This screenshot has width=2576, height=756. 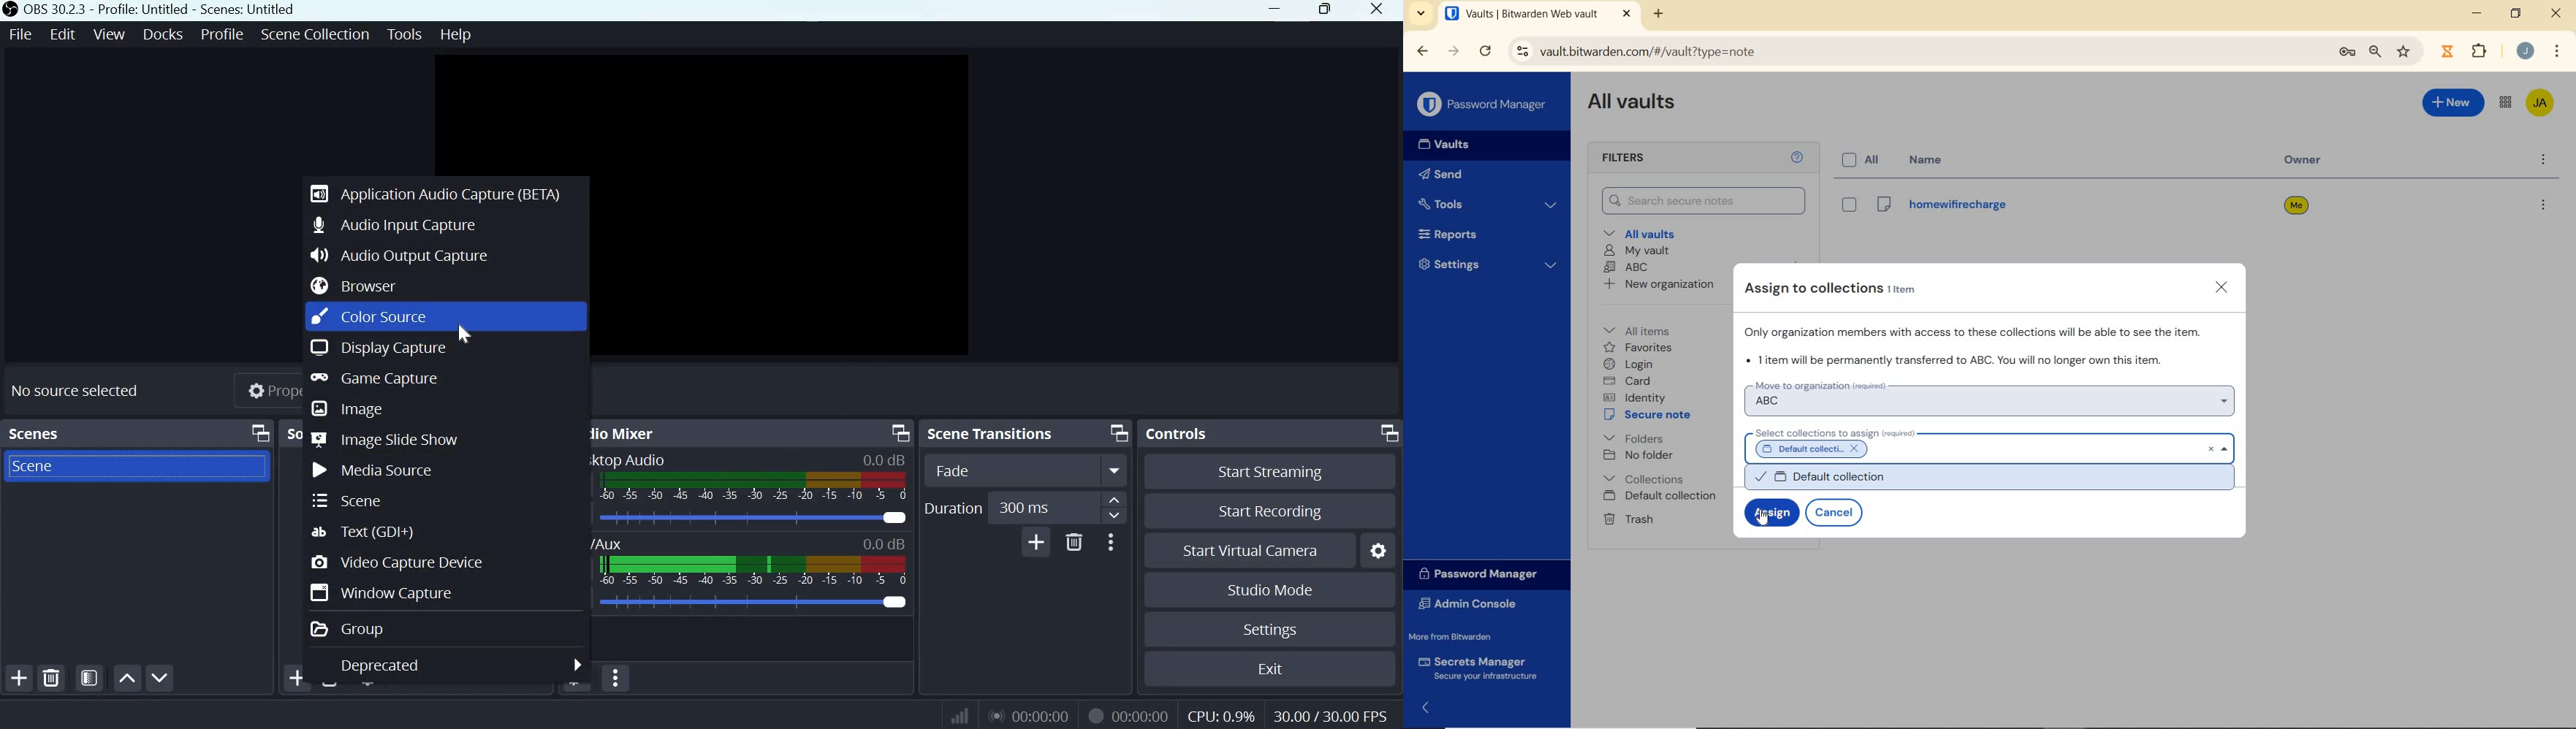 I want to click on Controls, so click(x=1180, y=431).